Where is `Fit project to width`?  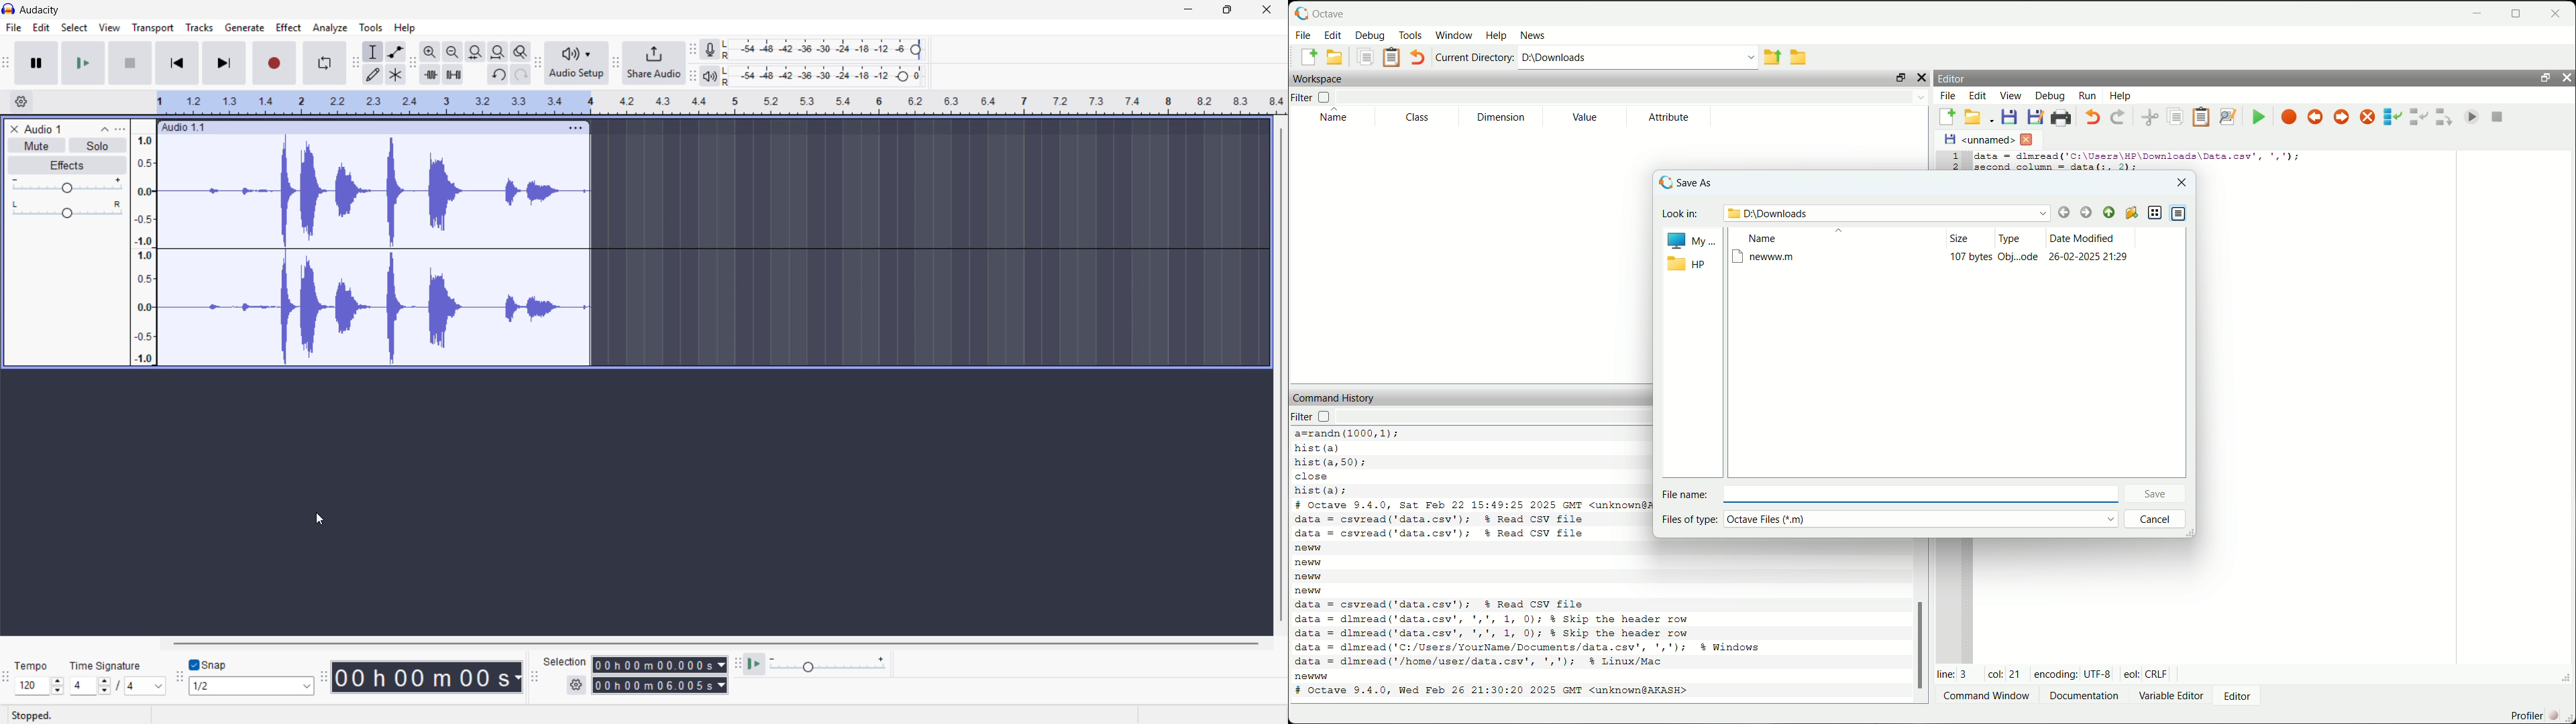 Fit project to width is located at coordinates (498, 51).